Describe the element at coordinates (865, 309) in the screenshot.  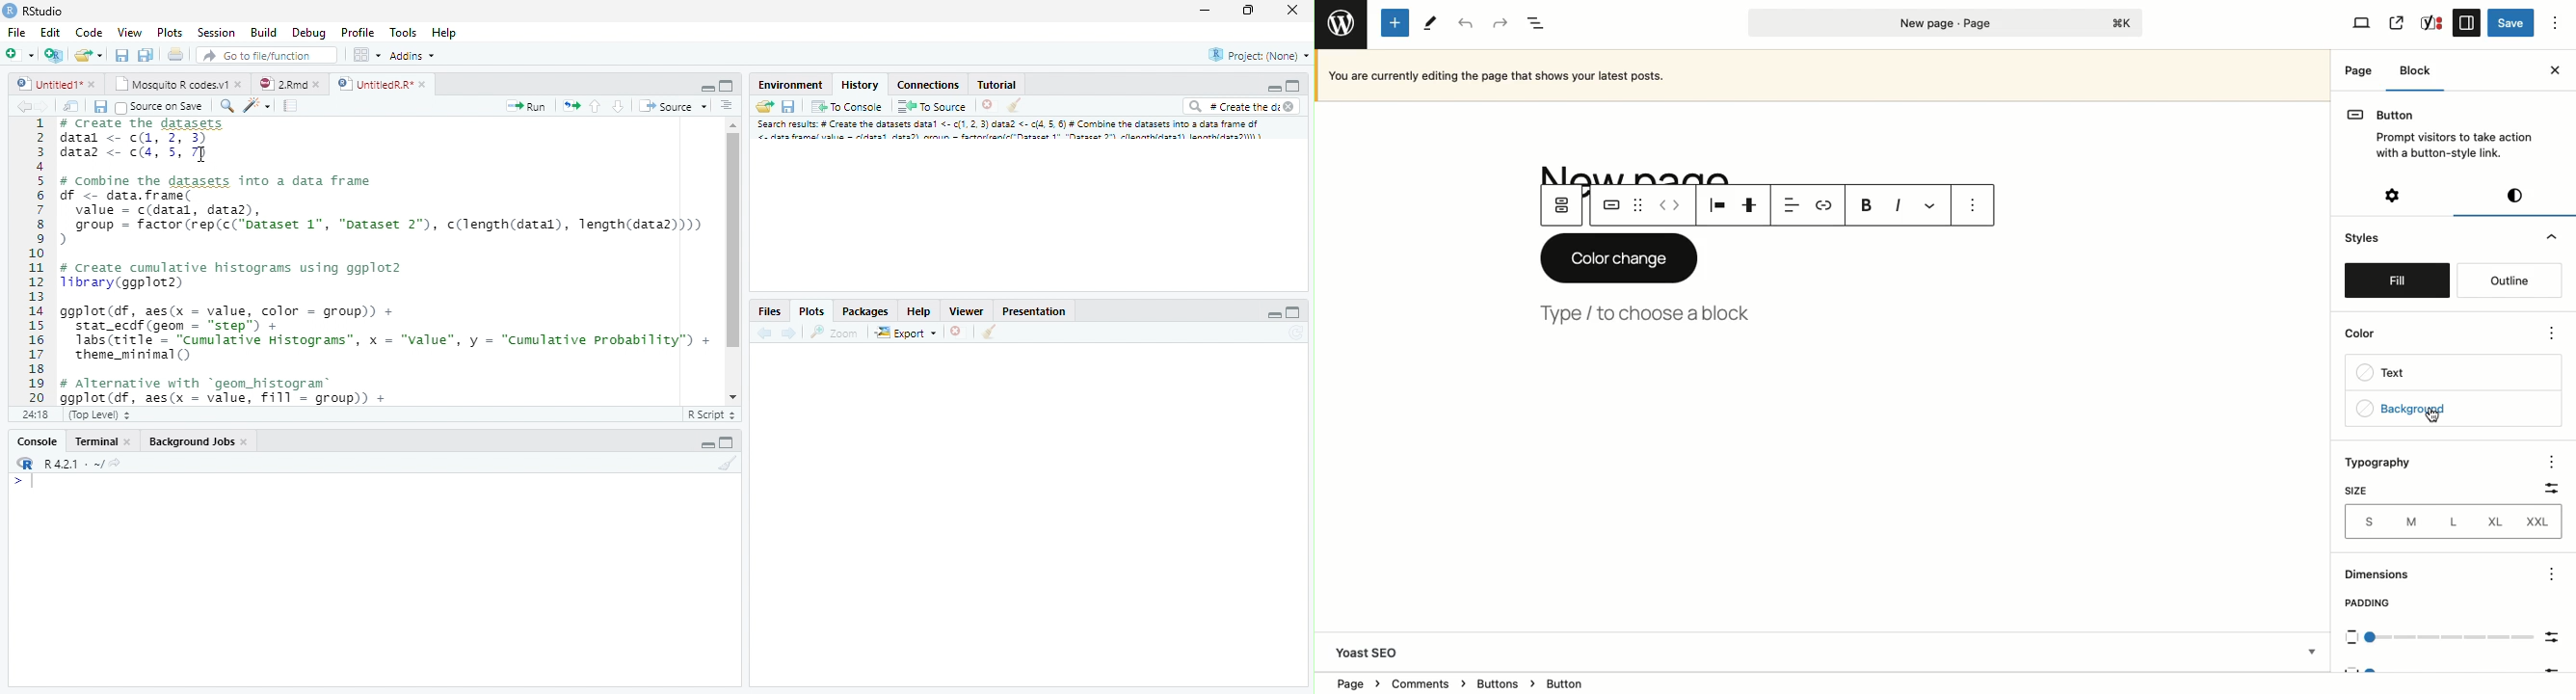
I see `Packages` at that location.